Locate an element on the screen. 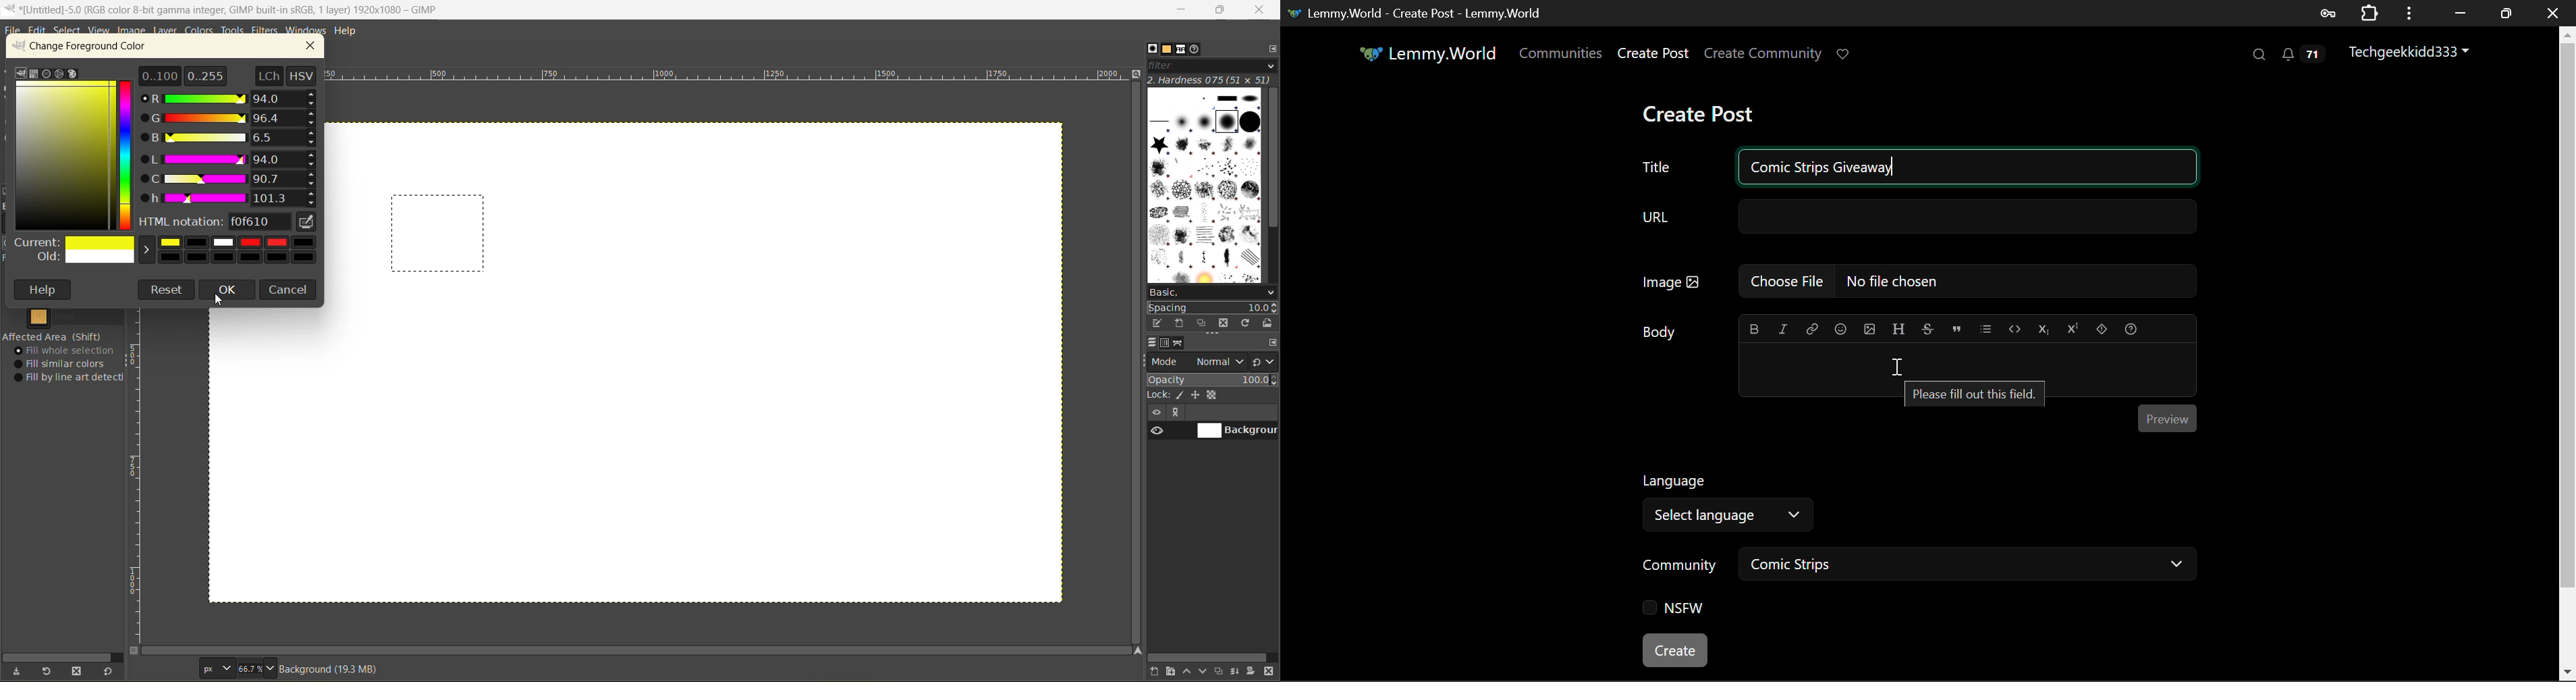 The image size is (2576, 700). palette is located at coordinates (74, 75).